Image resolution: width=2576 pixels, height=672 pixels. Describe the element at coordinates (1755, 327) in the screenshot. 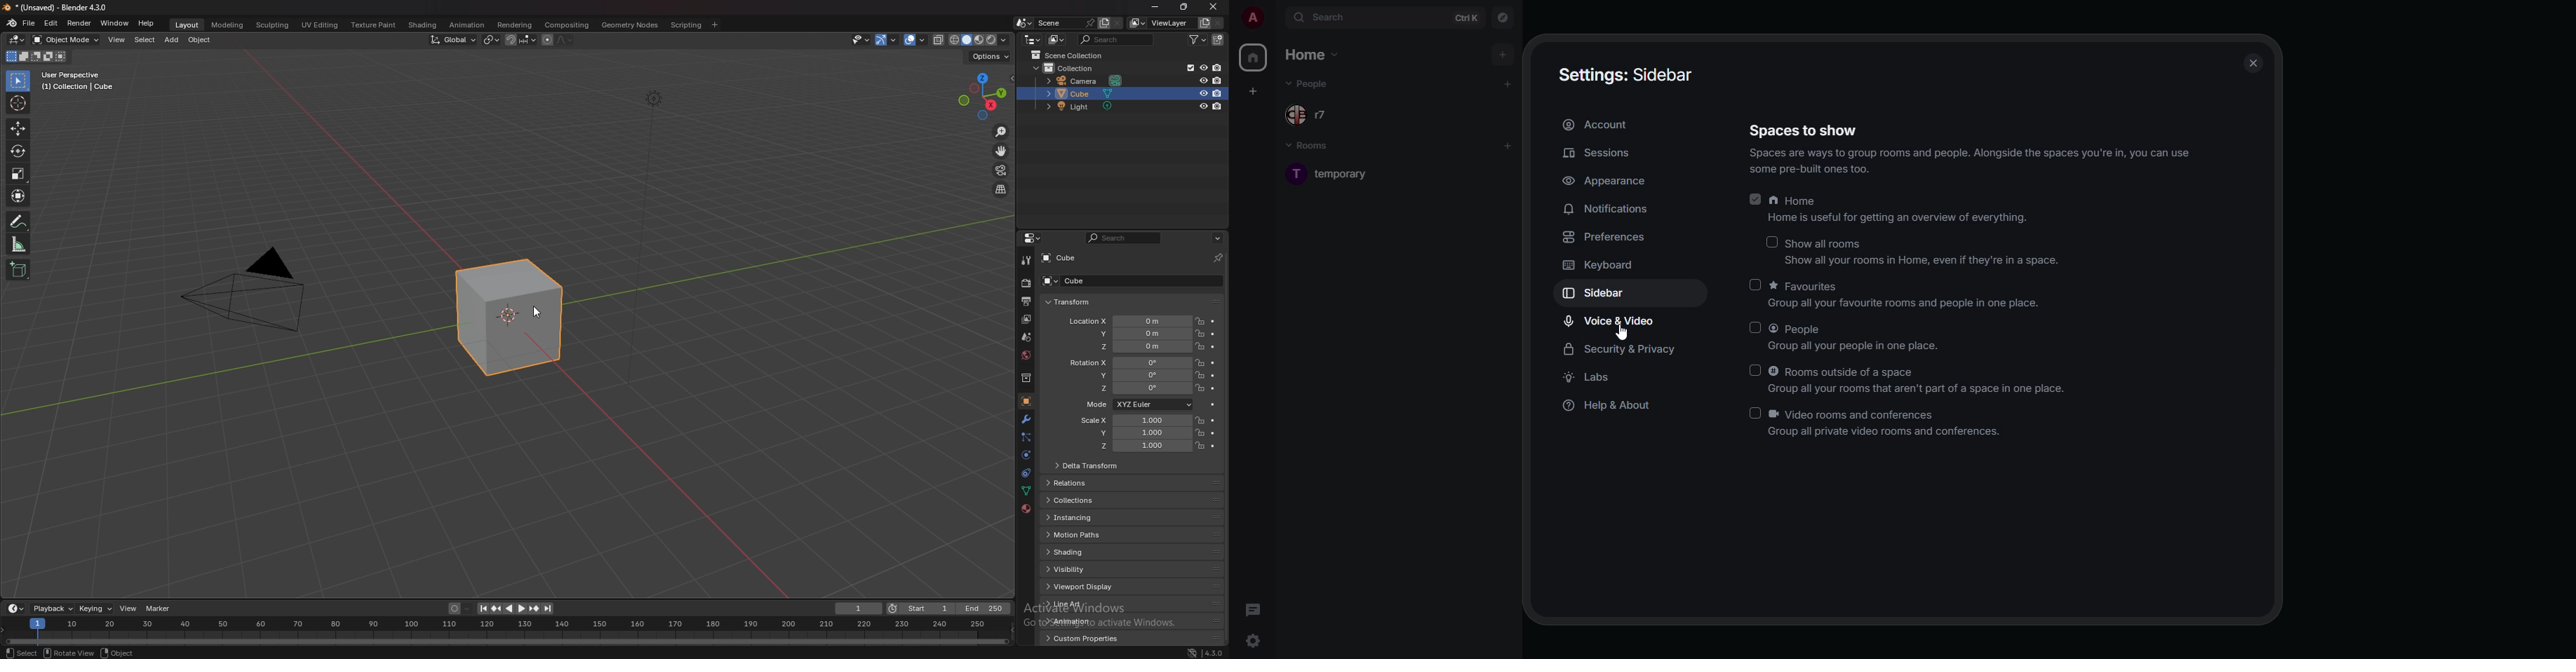

I see `click to enable` at that location.